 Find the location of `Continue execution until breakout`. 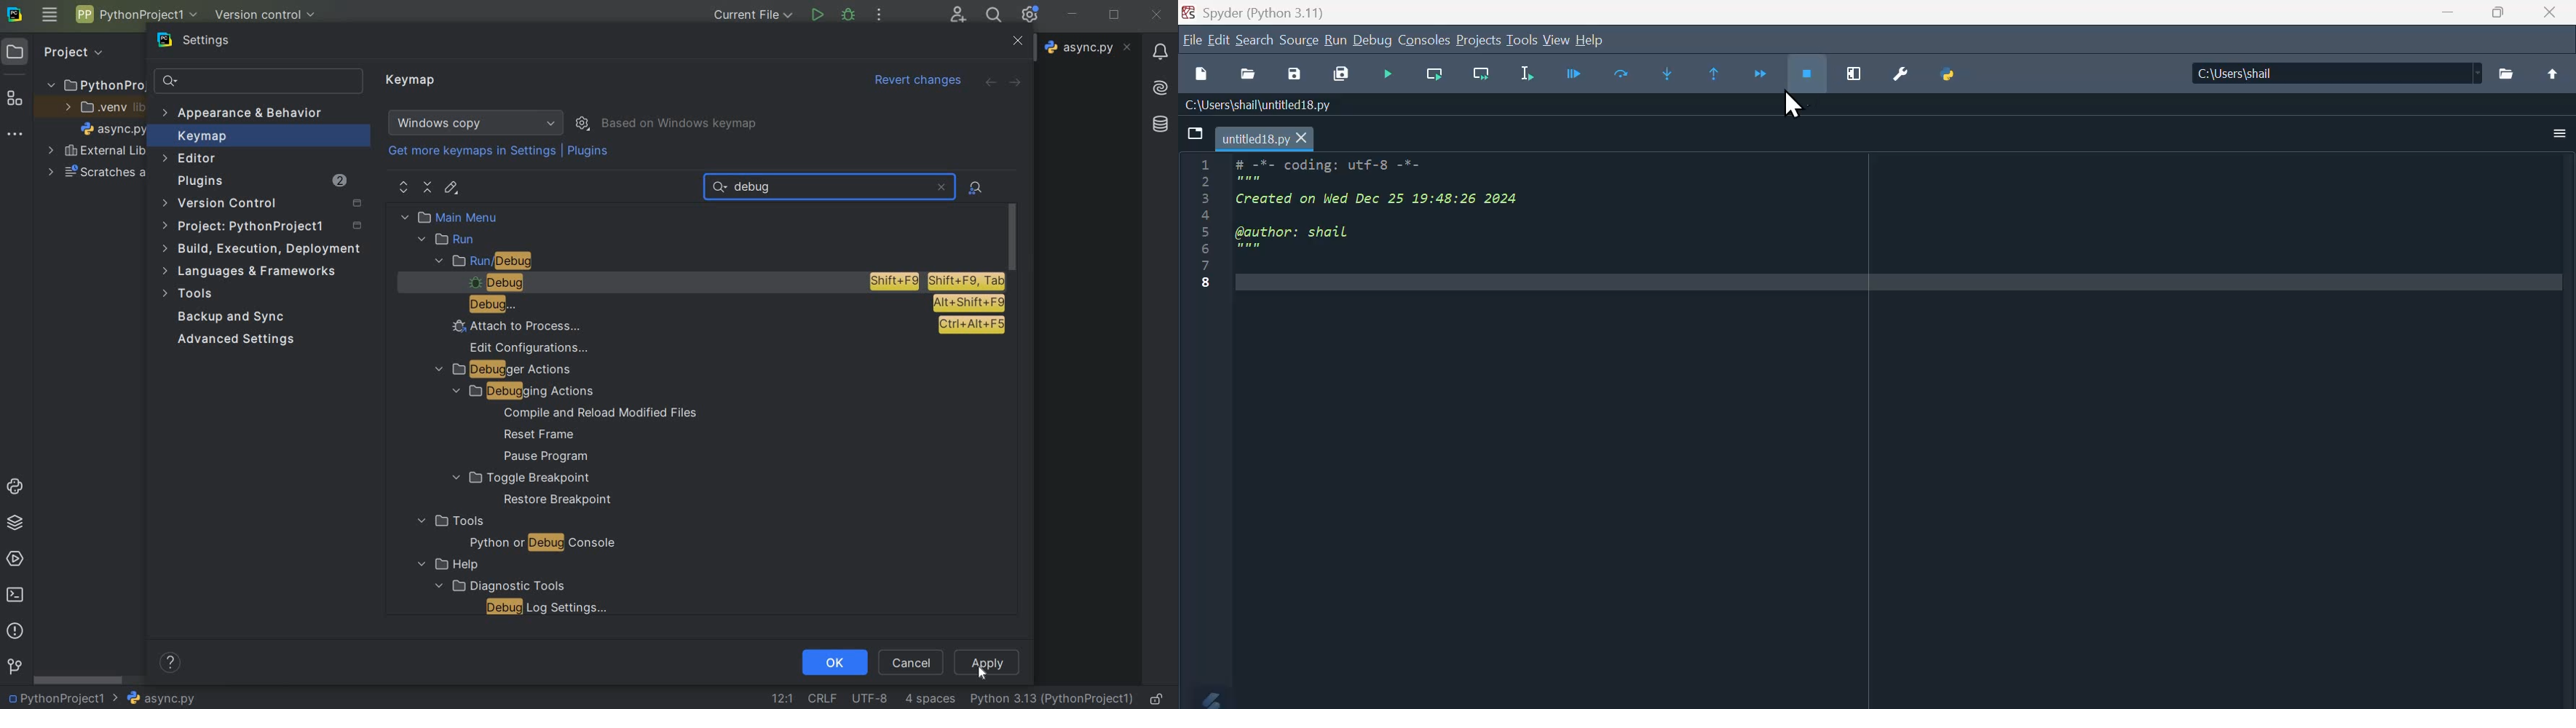

Continue execution until breakout is located at coordinates (1759, 75).